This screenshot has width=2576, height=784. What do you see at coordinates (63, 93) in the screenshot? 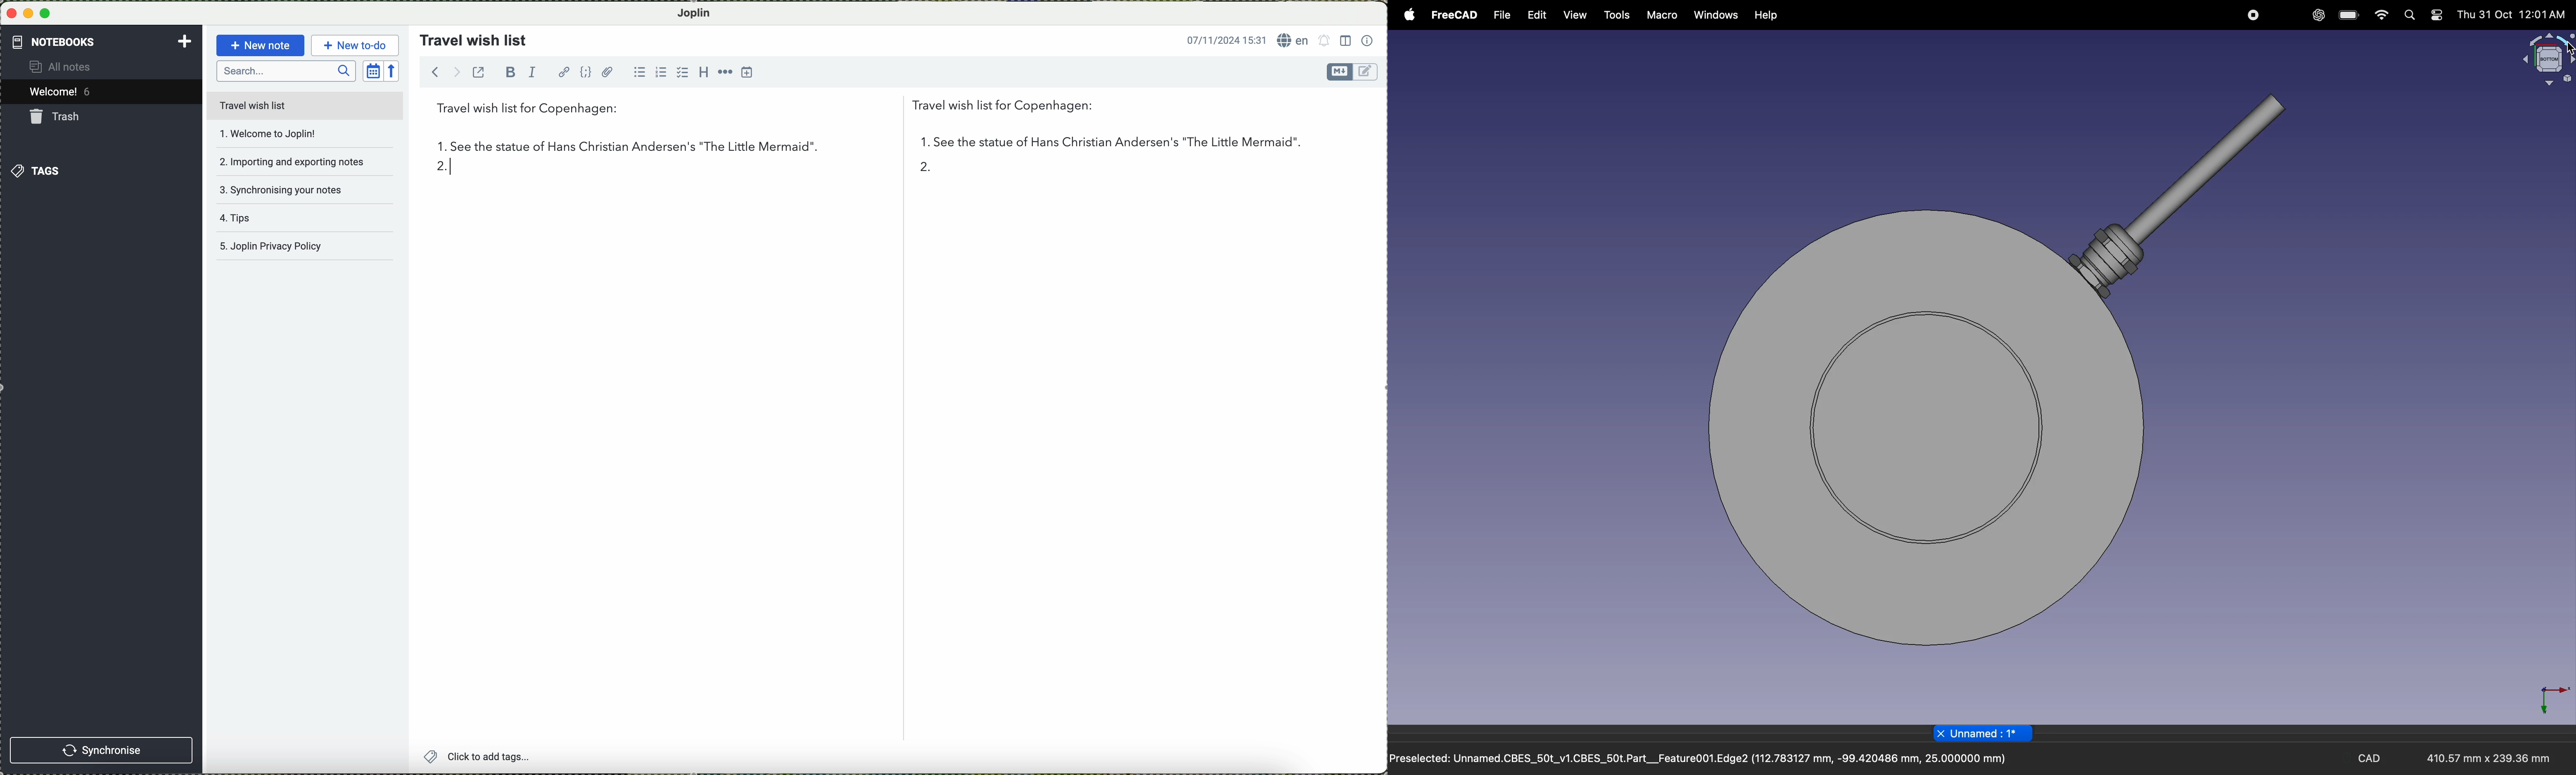
I see `welcome 5` at bounding box center [63, 93].